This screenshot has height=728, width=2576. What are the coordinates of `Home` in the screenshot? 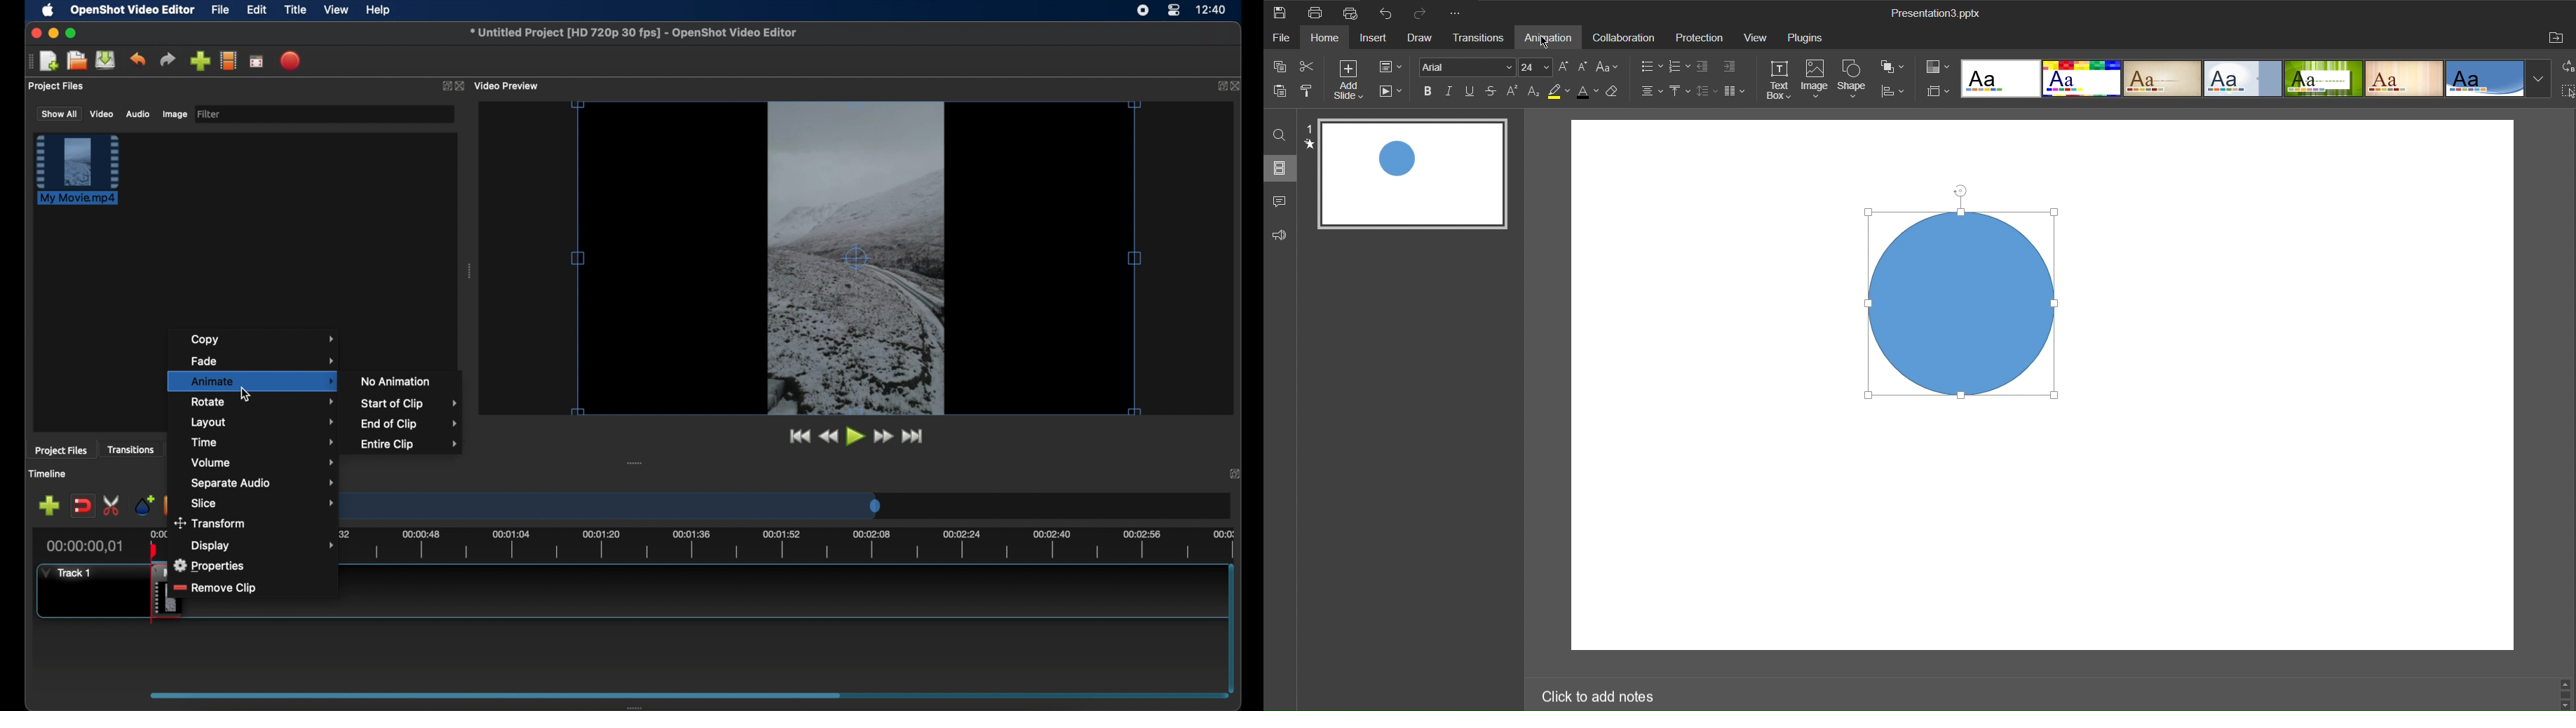 It's located at (1329, 39).